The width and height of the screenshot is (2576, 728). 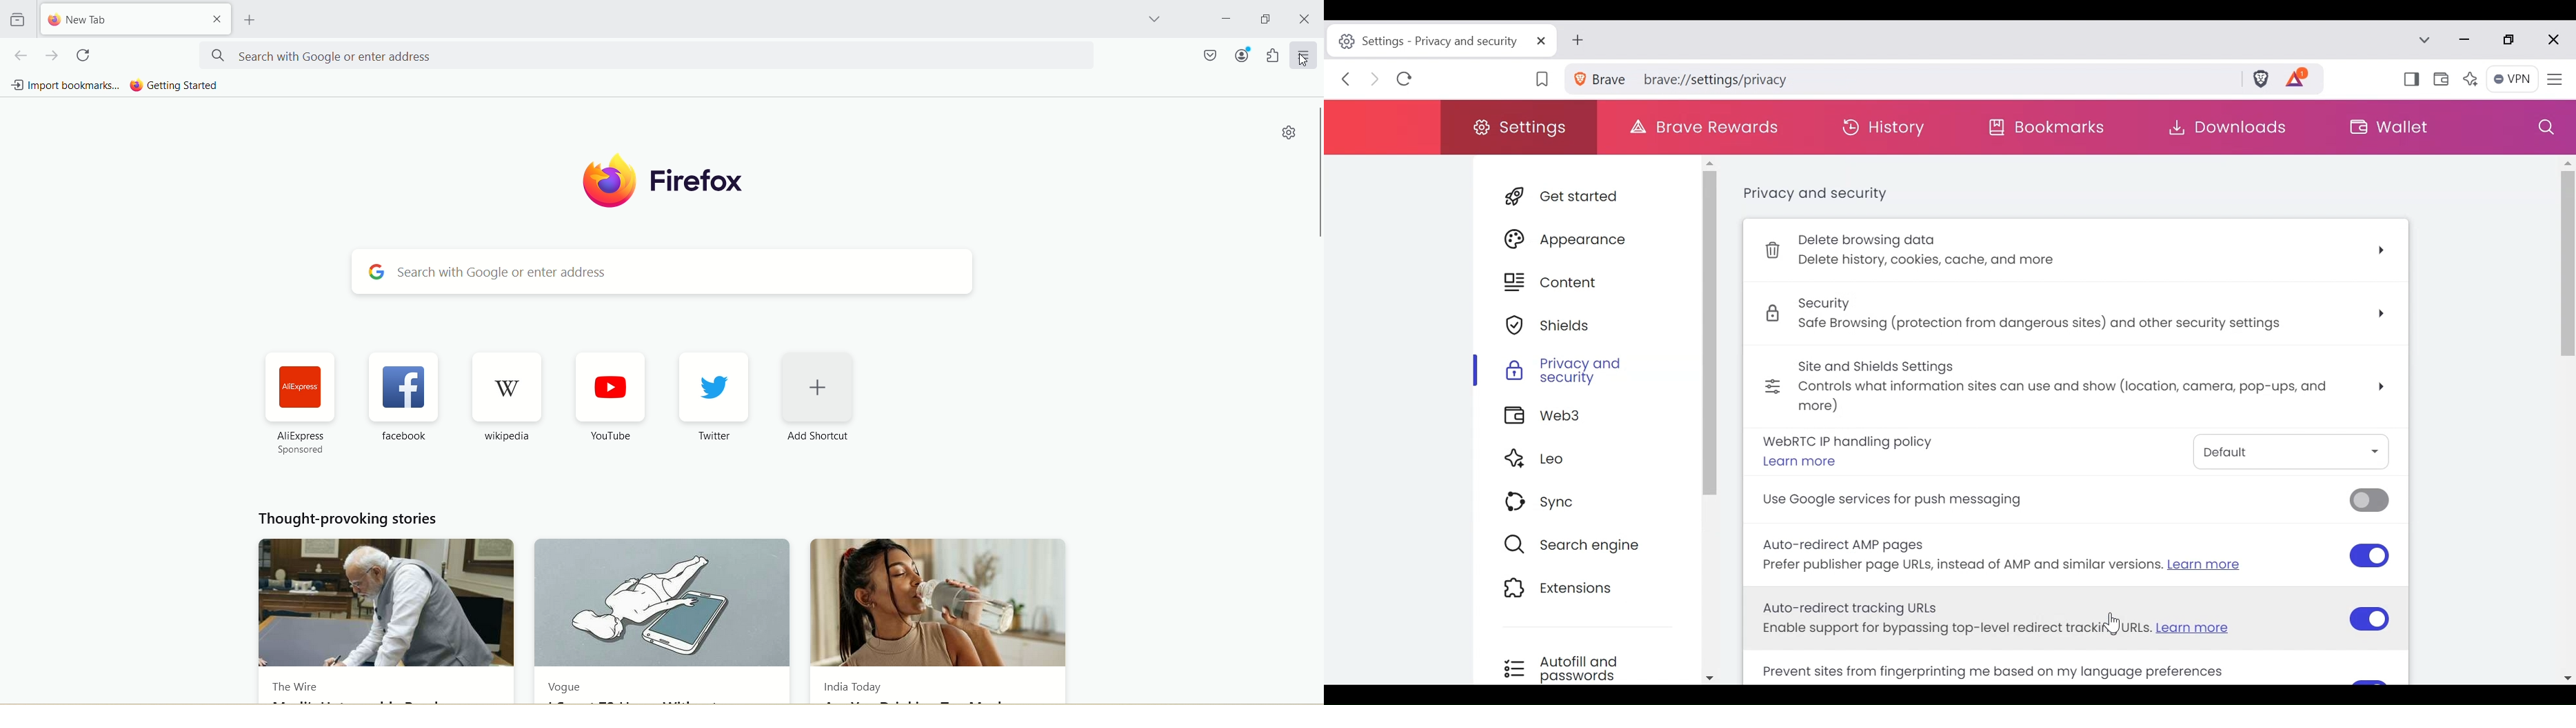 I want to click on Auto-redirect tracking URLs
Enable support for bypassing top-level redirect tracking URLs. Learn more, so click(x=2074, y=619).